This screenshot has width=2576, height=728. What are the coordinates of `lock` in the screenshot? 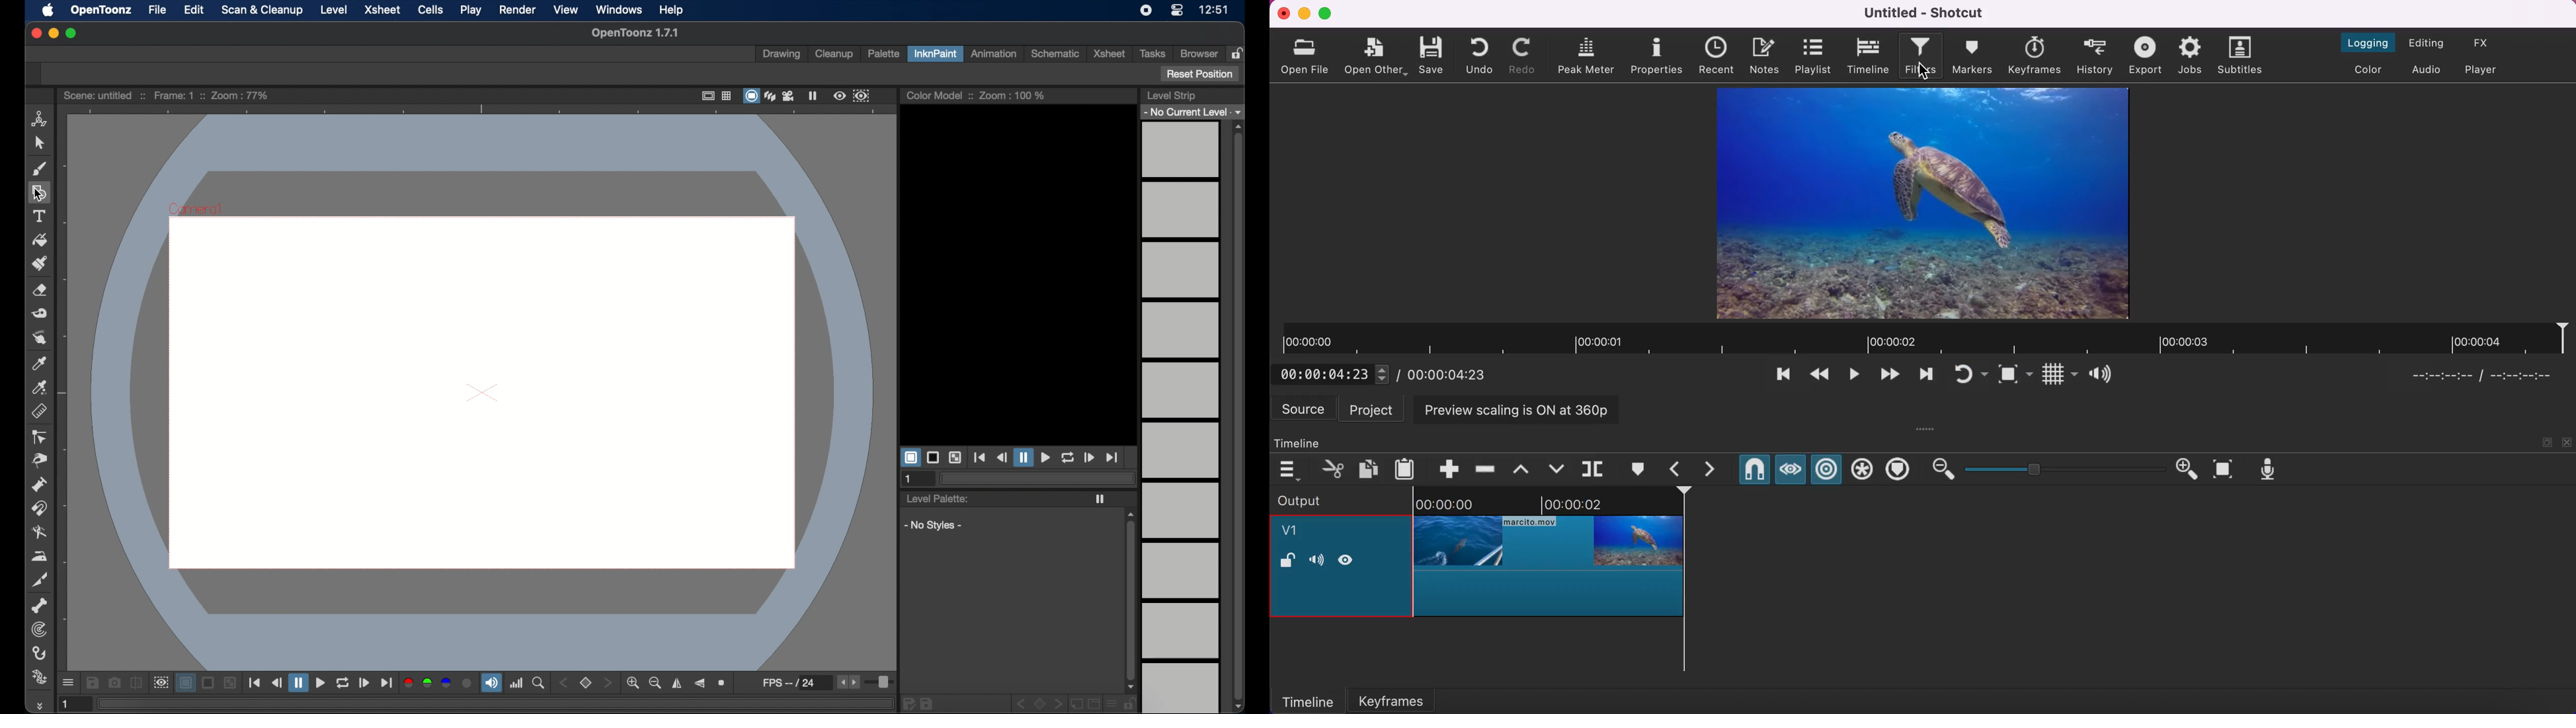 It's located at (1287, 562).